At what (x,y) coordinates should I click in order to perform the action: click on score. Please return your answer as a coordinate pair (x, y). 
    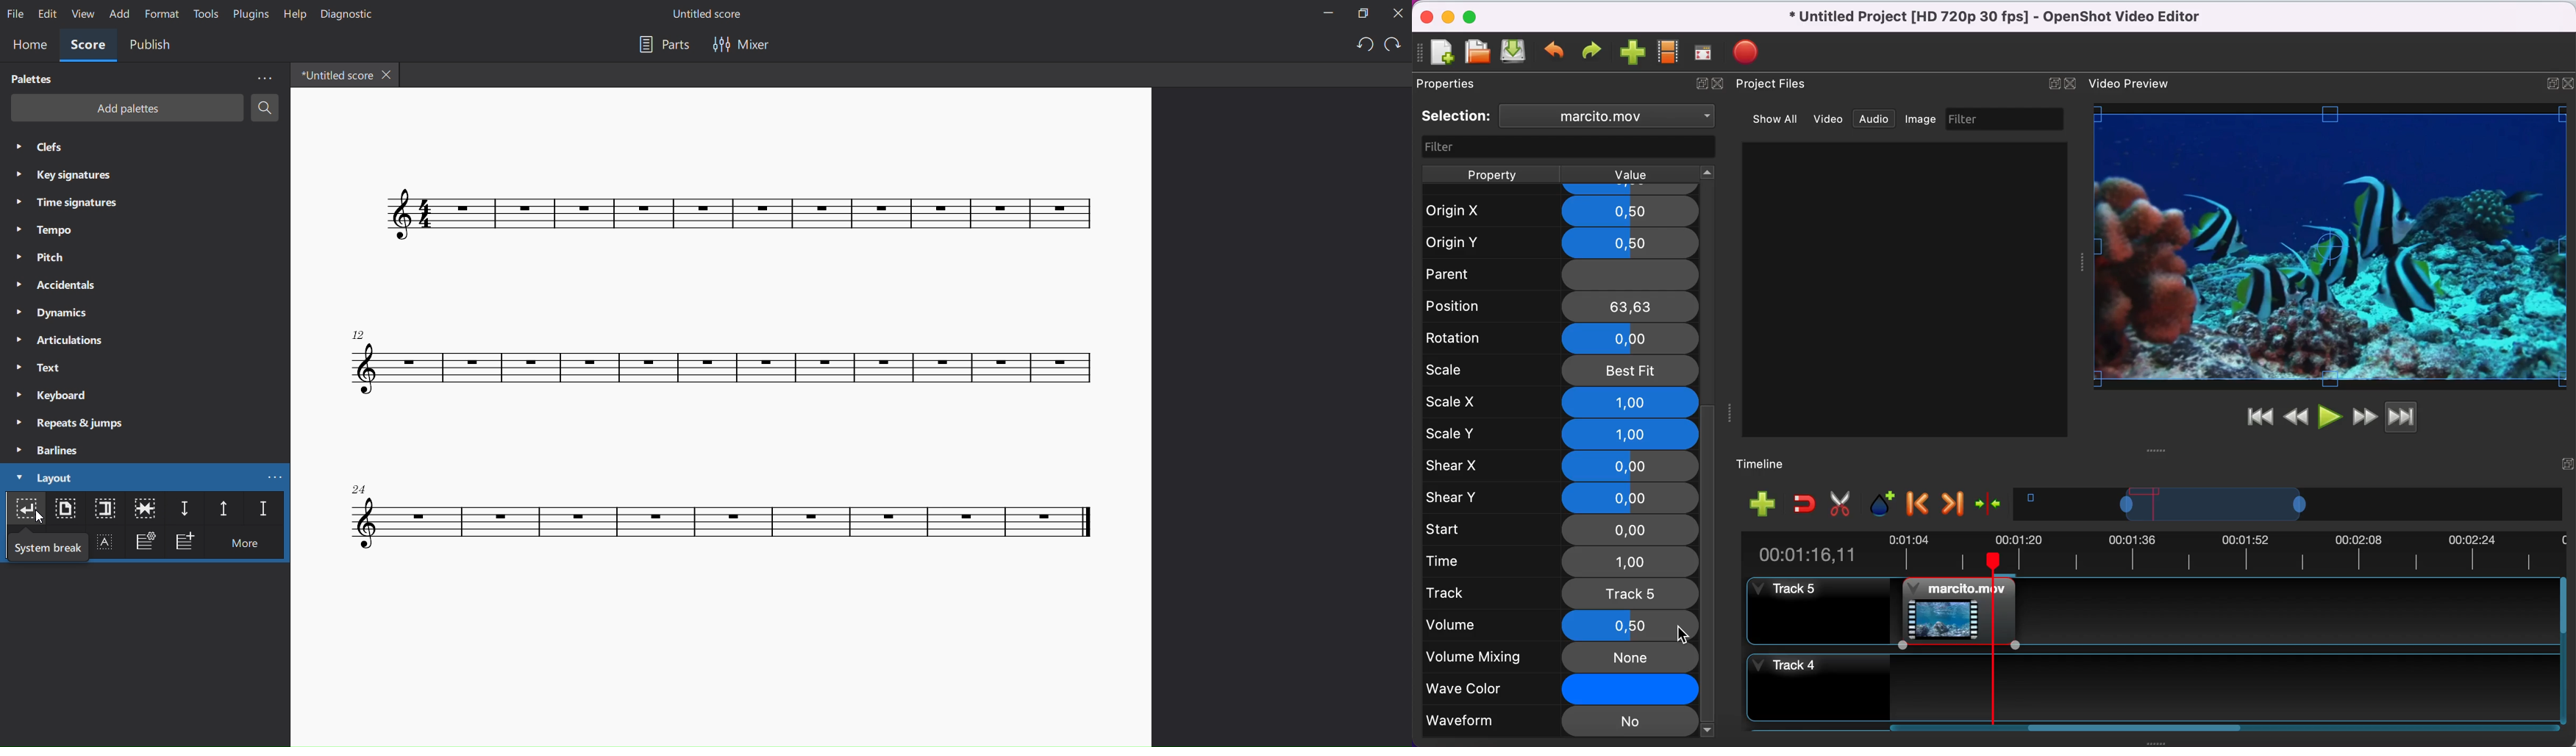
    Looking at the image, I should click on (731, 215).